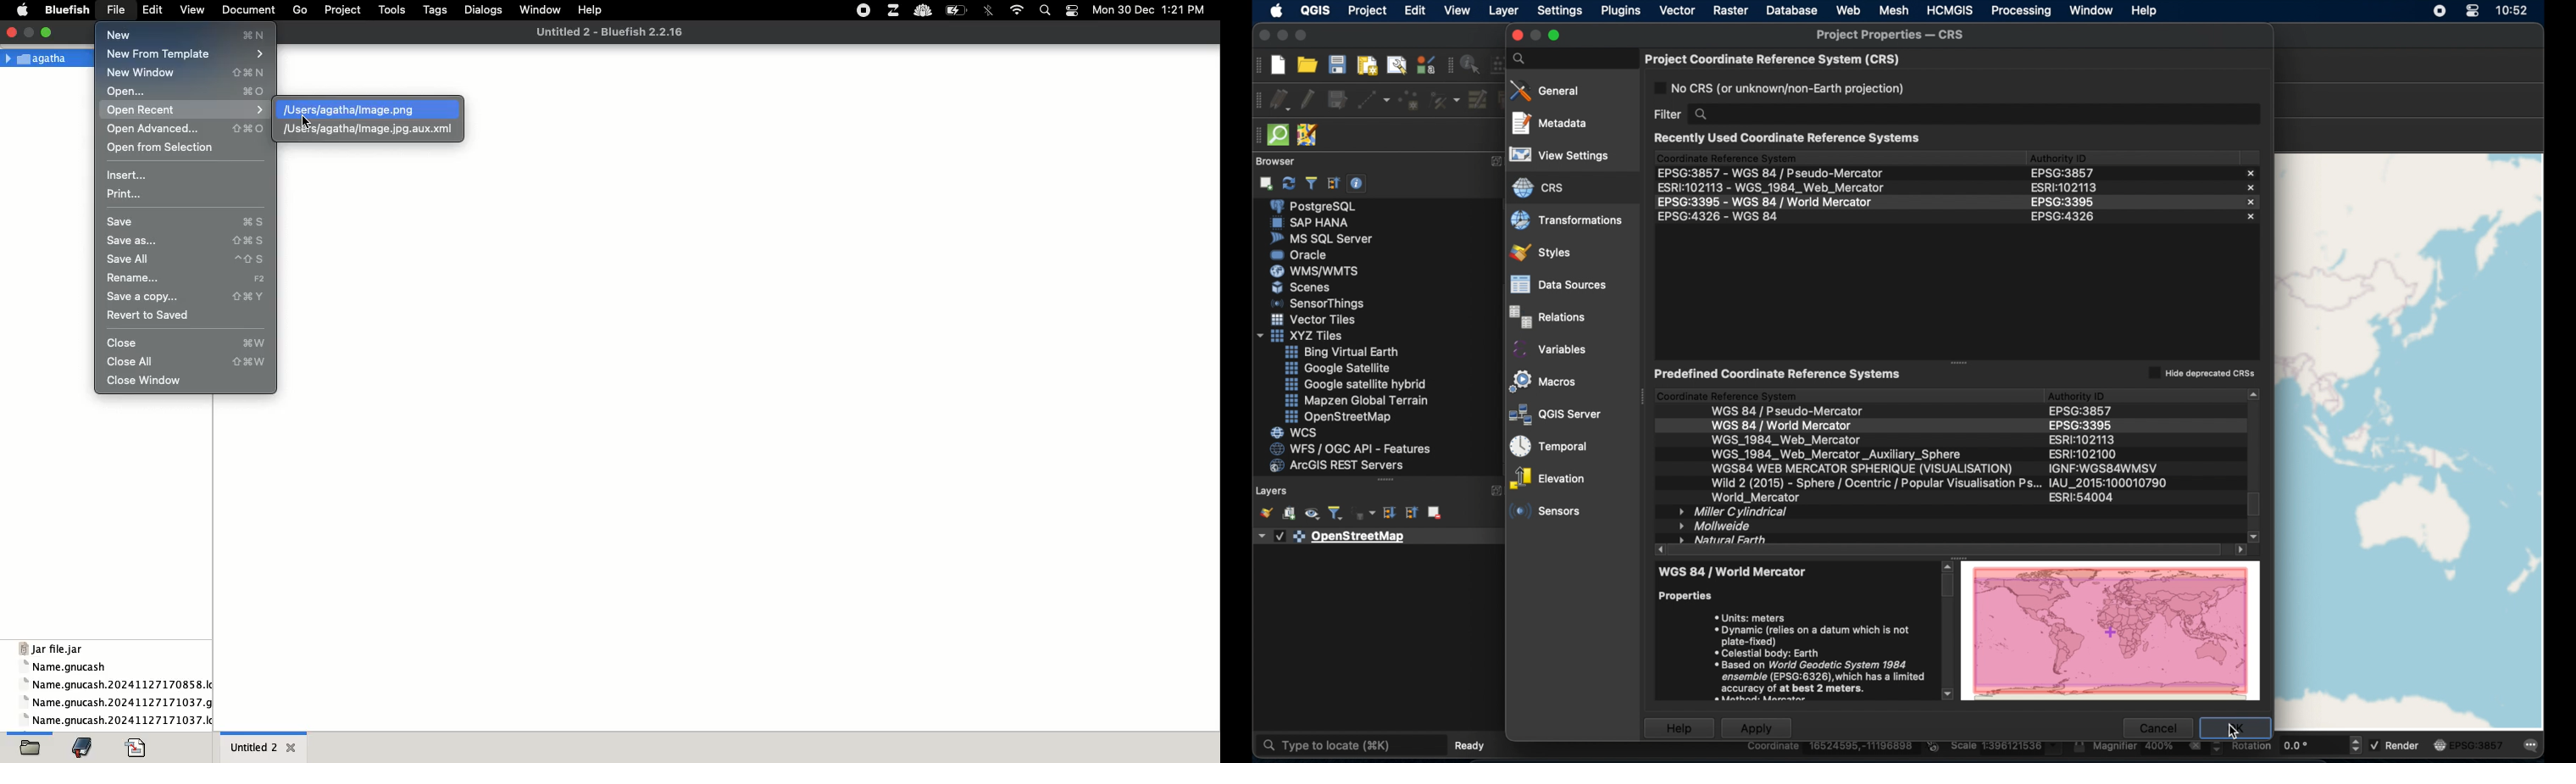  Describe the element at coordinates (1341, 369) in the screenshot. I see `google satellite` at that location.